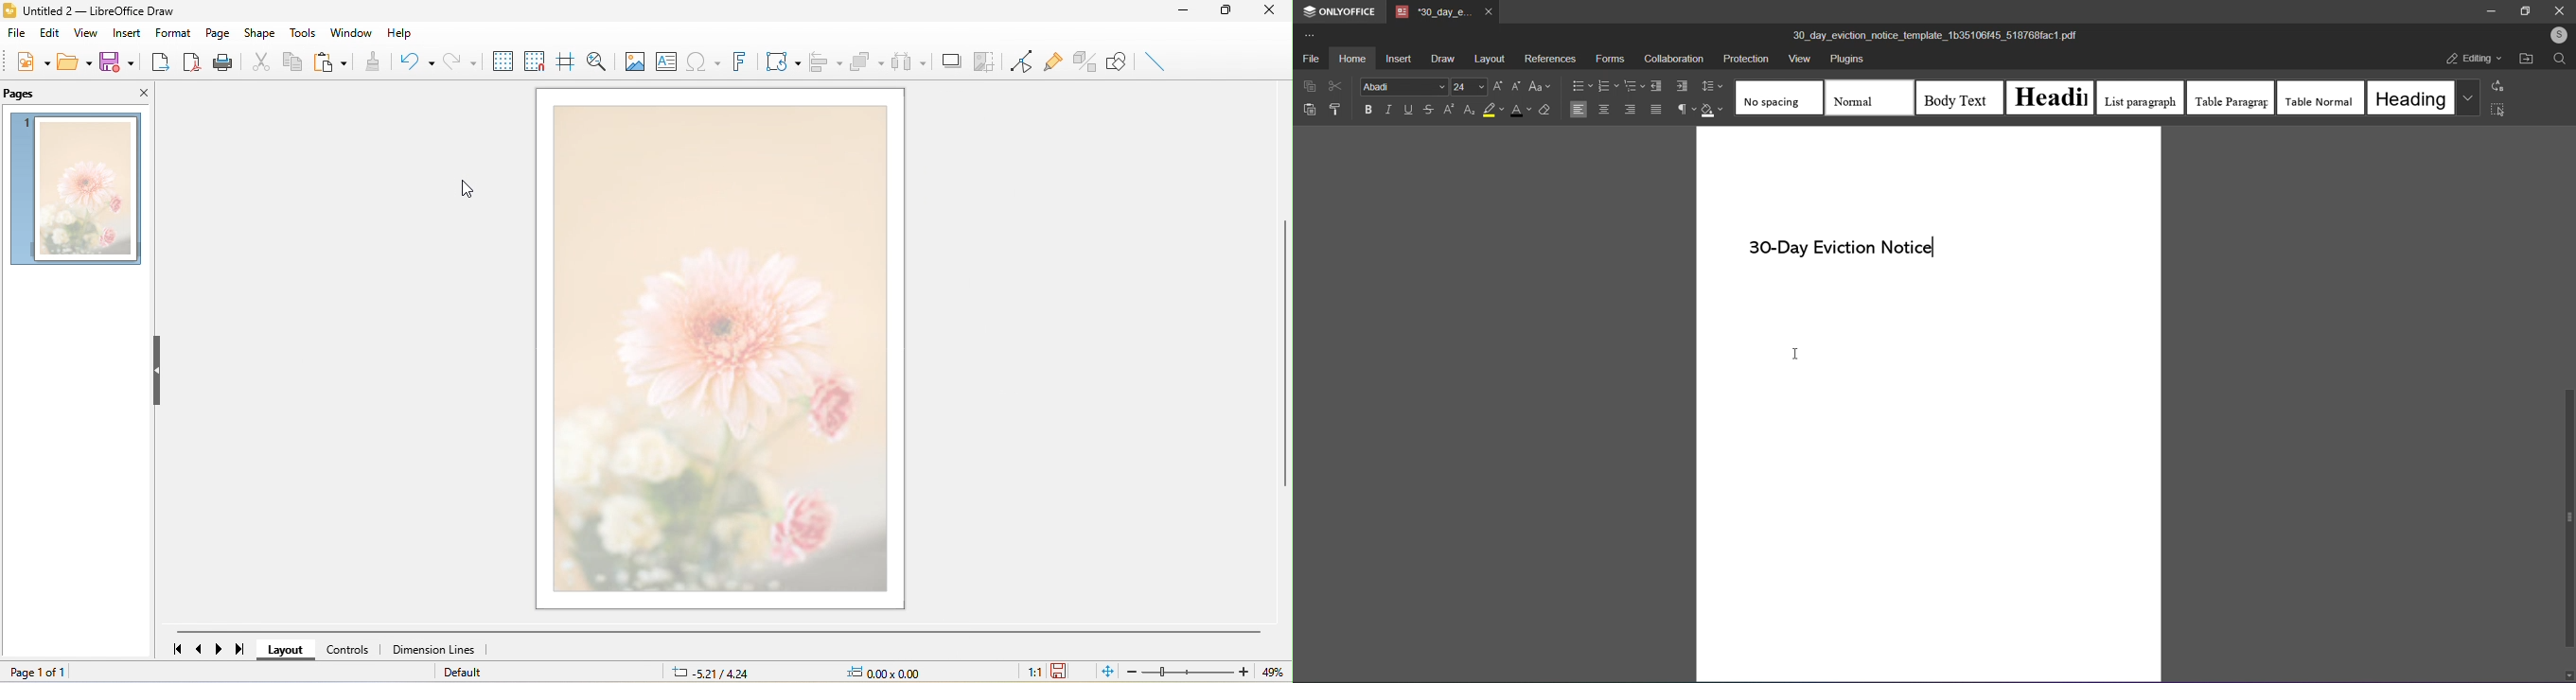  What do you see at coordinates (1683, 109) in the screenshot?
I see `non printing characters` at bounding box center [1683, 109].